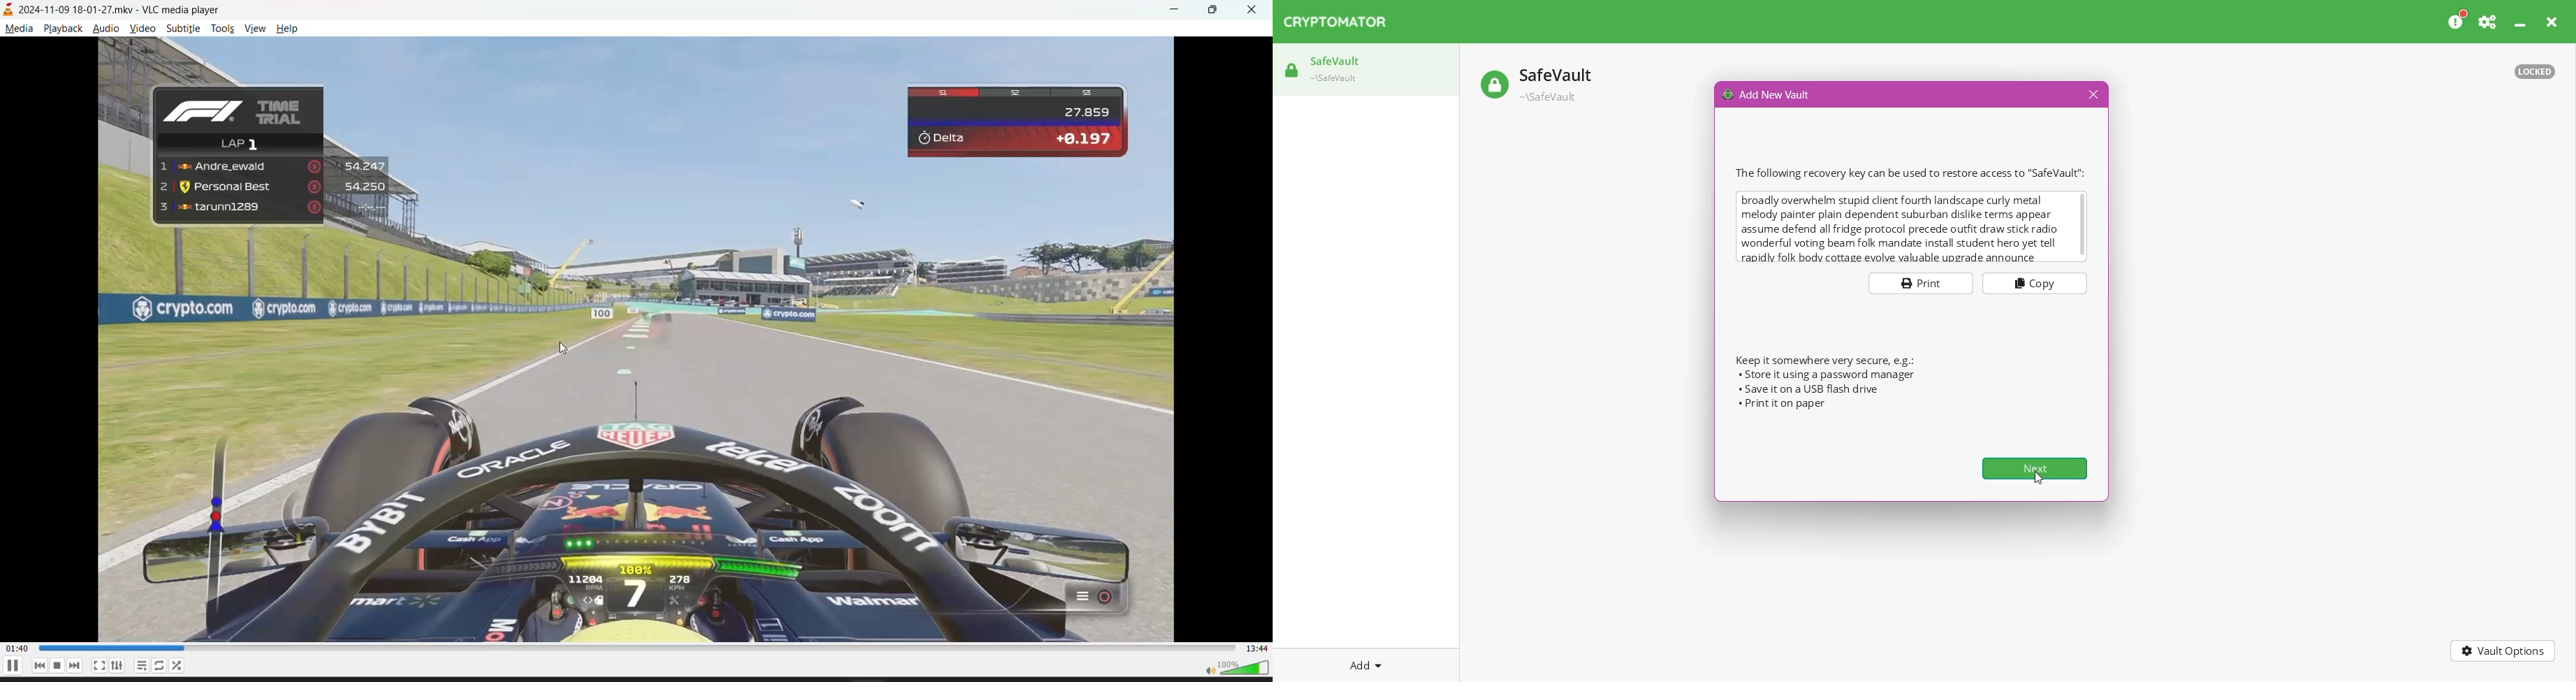 Image resolution: width=2576 pixels, height=700 pixels. I want to click on tools, so click(221, 29).